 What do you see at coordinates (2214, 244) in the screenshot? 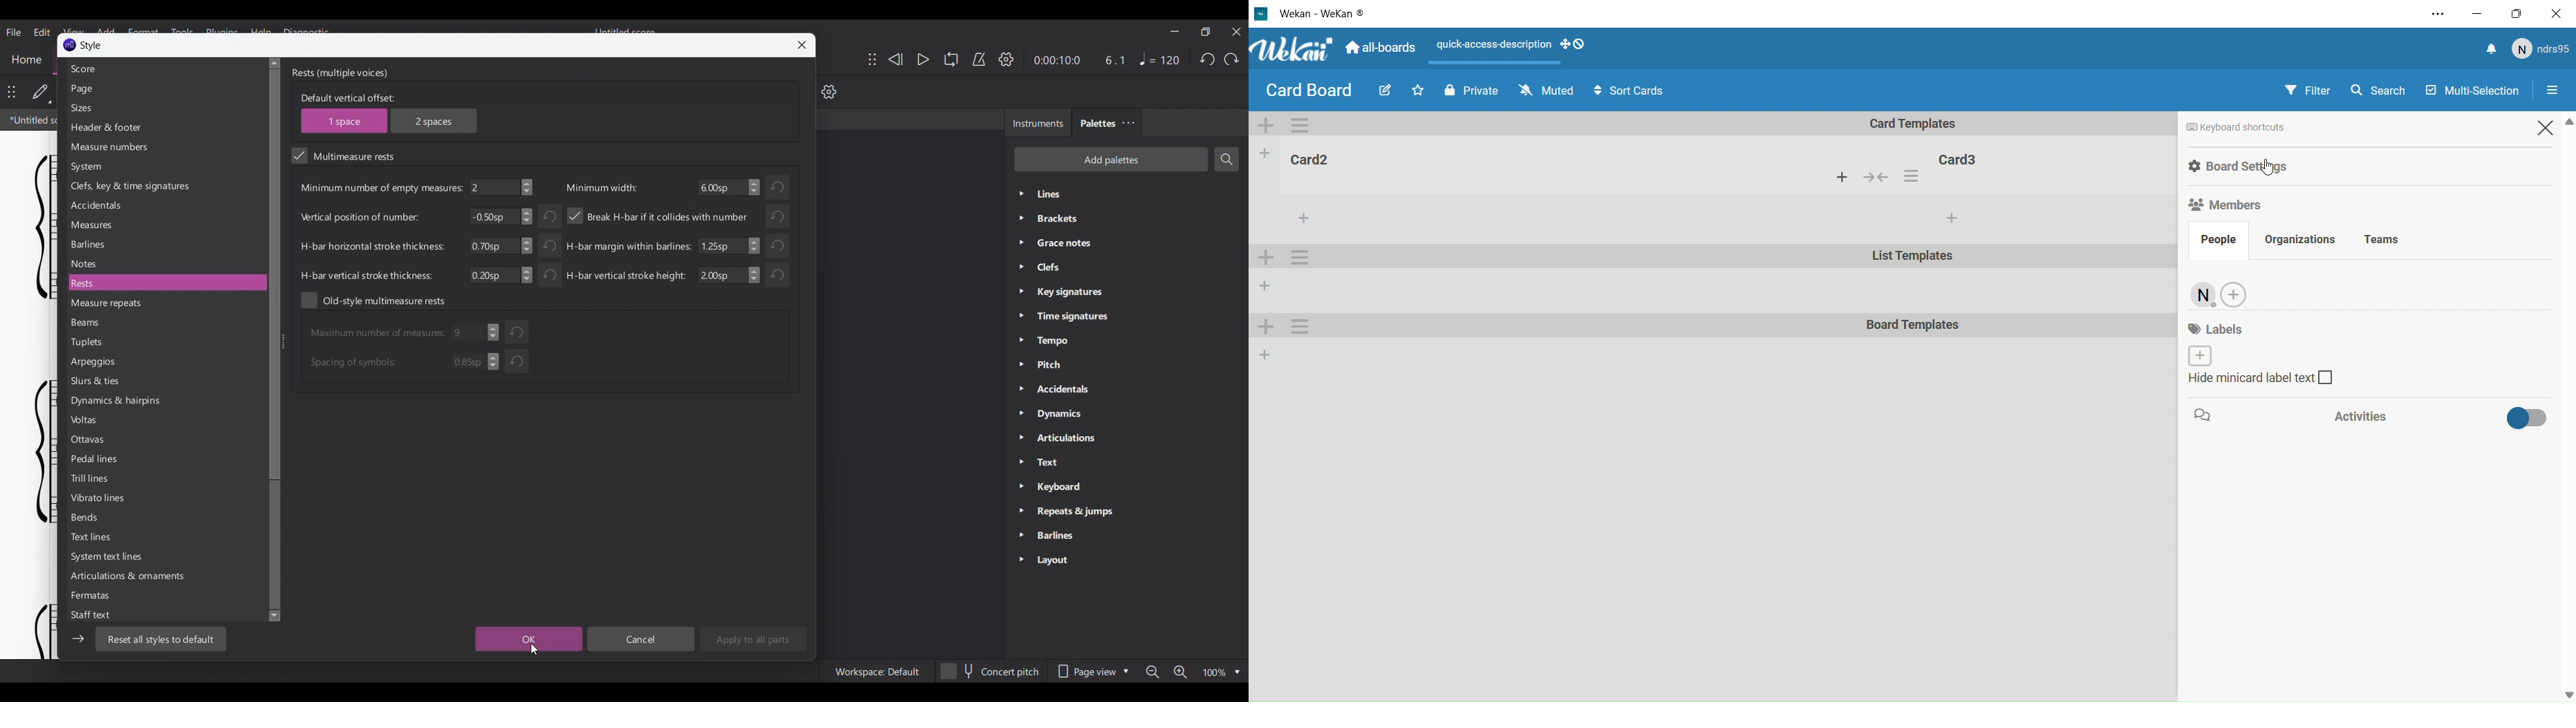
I see `People` at bounding box center [2214, 244].